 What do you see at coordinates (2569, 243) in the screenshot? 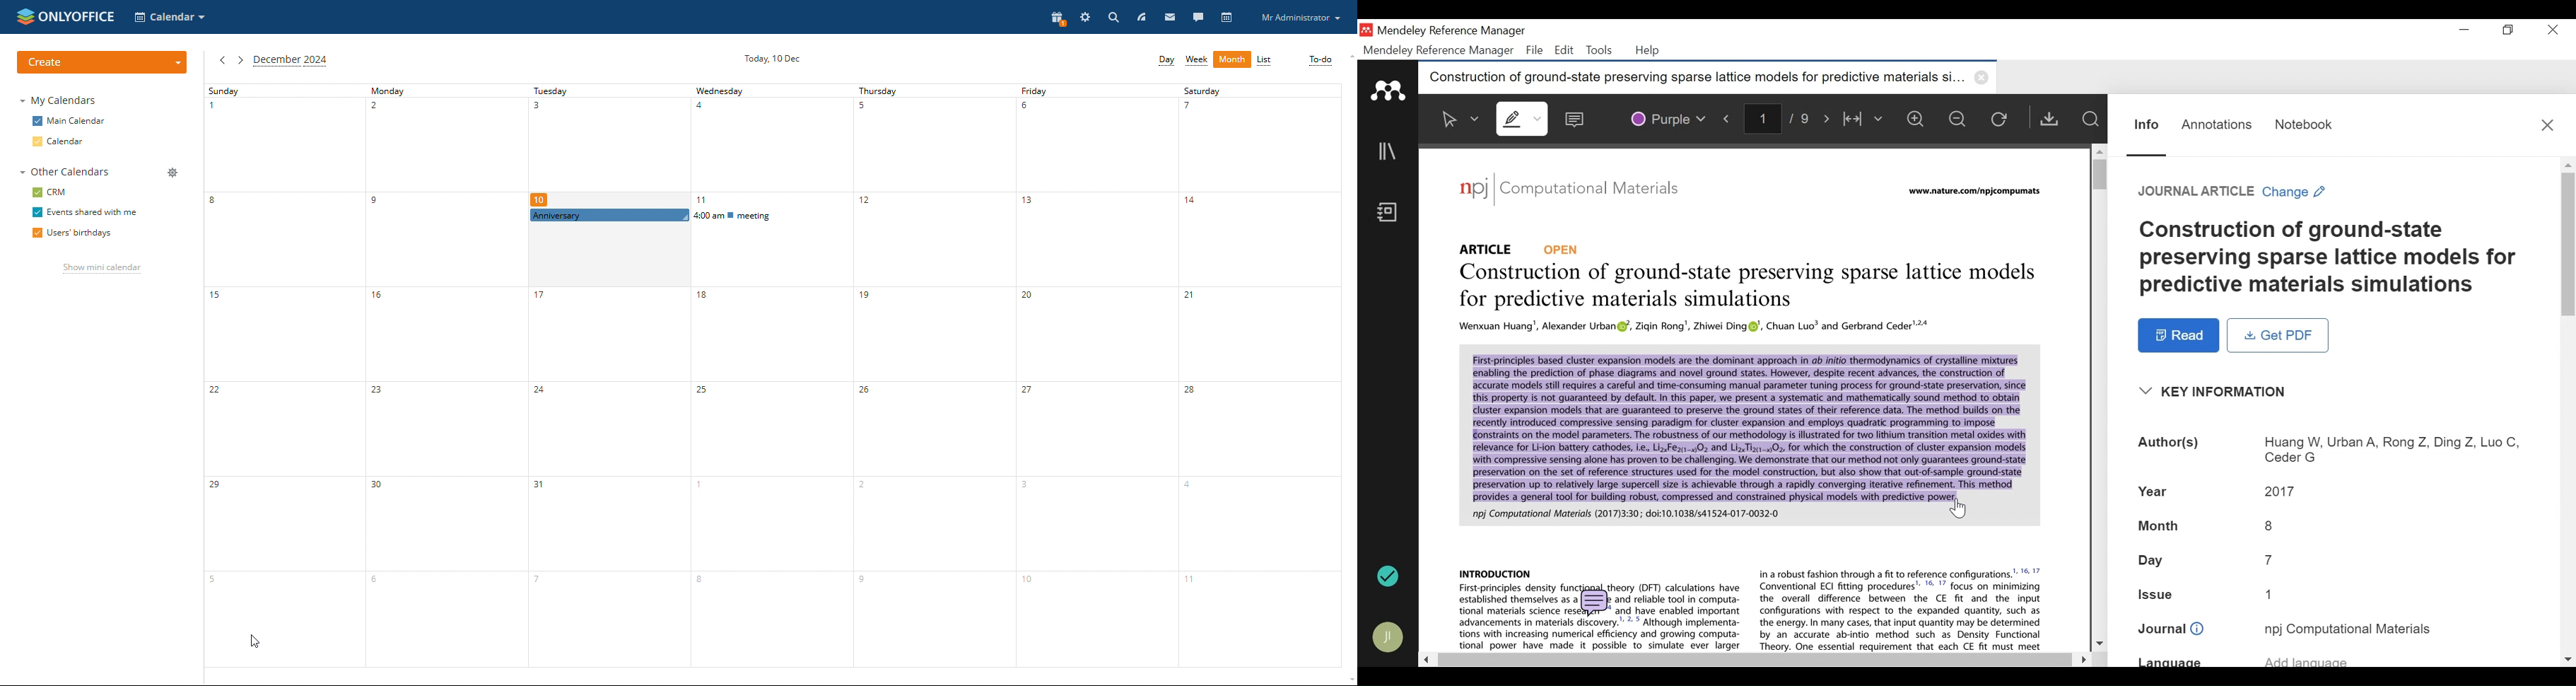
I see `Vertical Scroll bar` at bounding box center [2569, 243].